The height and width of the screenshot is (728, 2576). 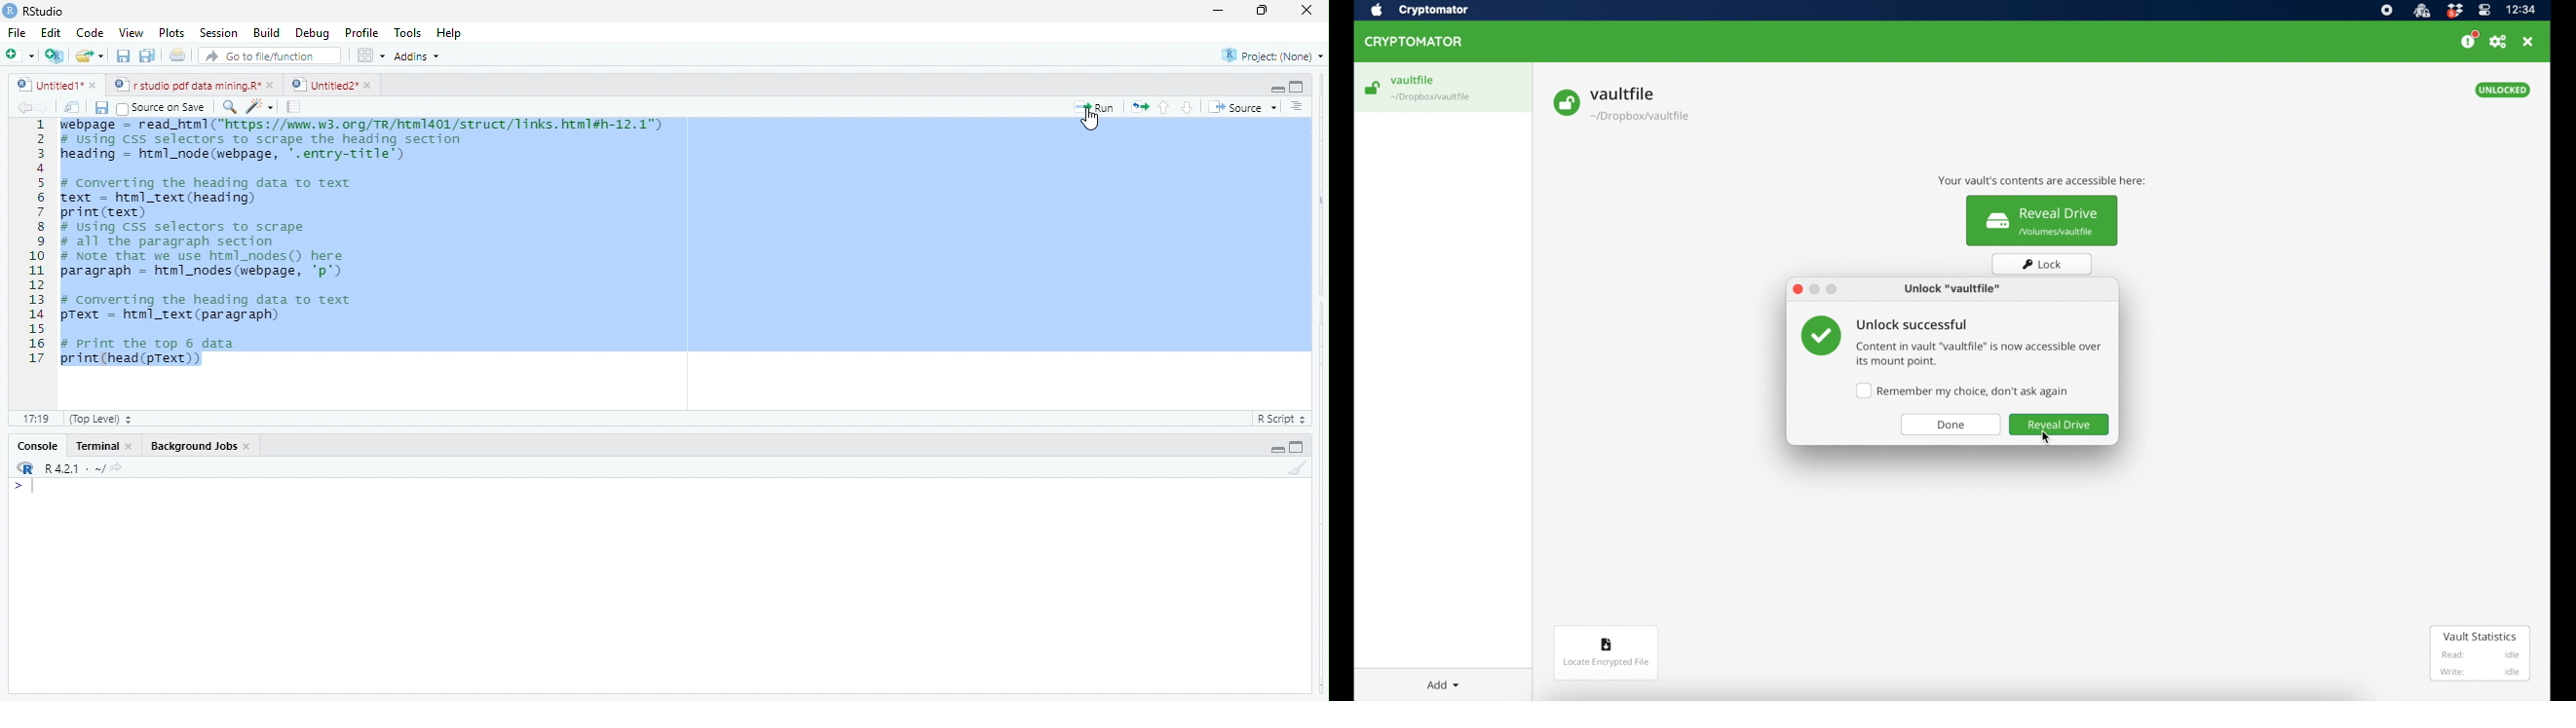 I want to click on Background Jobs, so click(x=191, y=444).